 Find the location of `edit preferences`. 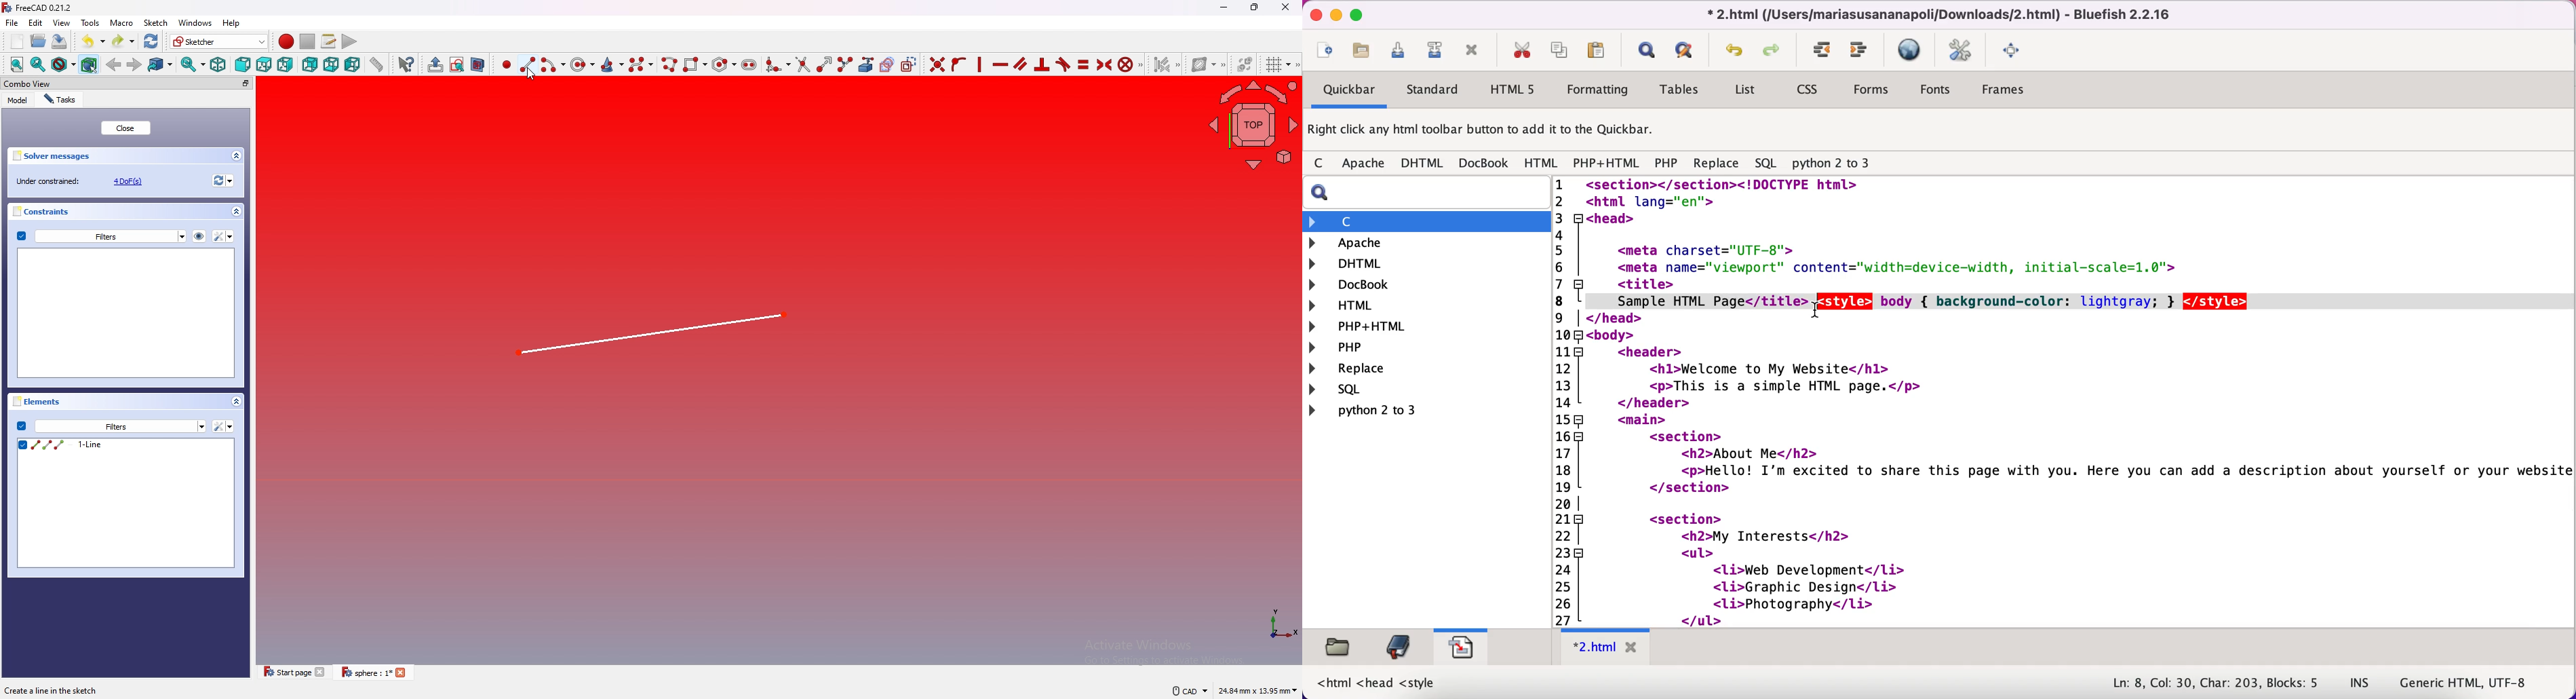

edit preferences is located at coordinates (1961, 51).